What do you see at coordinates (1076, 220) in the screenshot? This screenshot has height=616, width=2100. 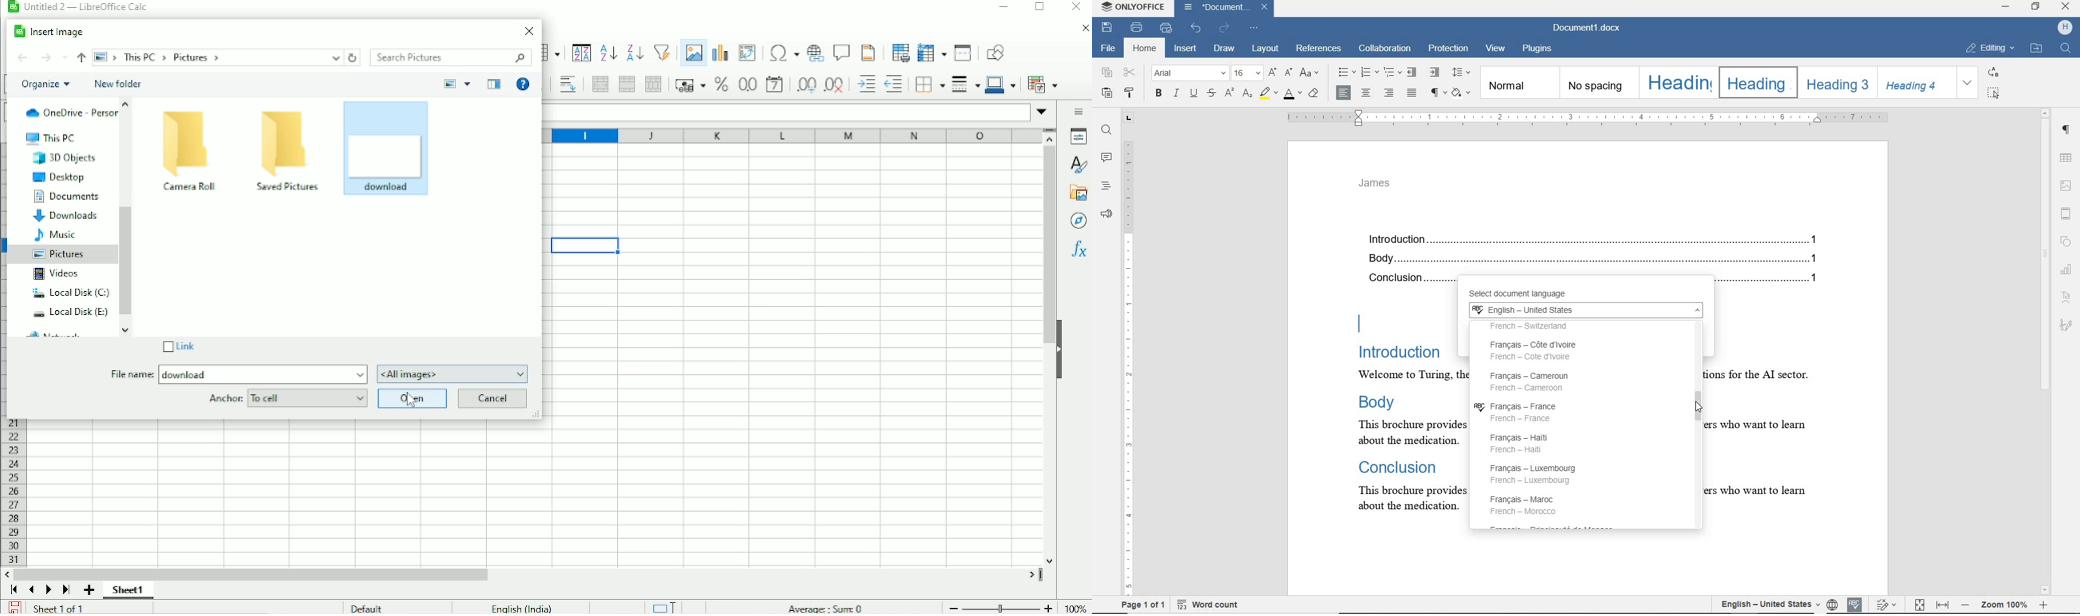 I see `Navigator` at bounding box center [1076, 220].